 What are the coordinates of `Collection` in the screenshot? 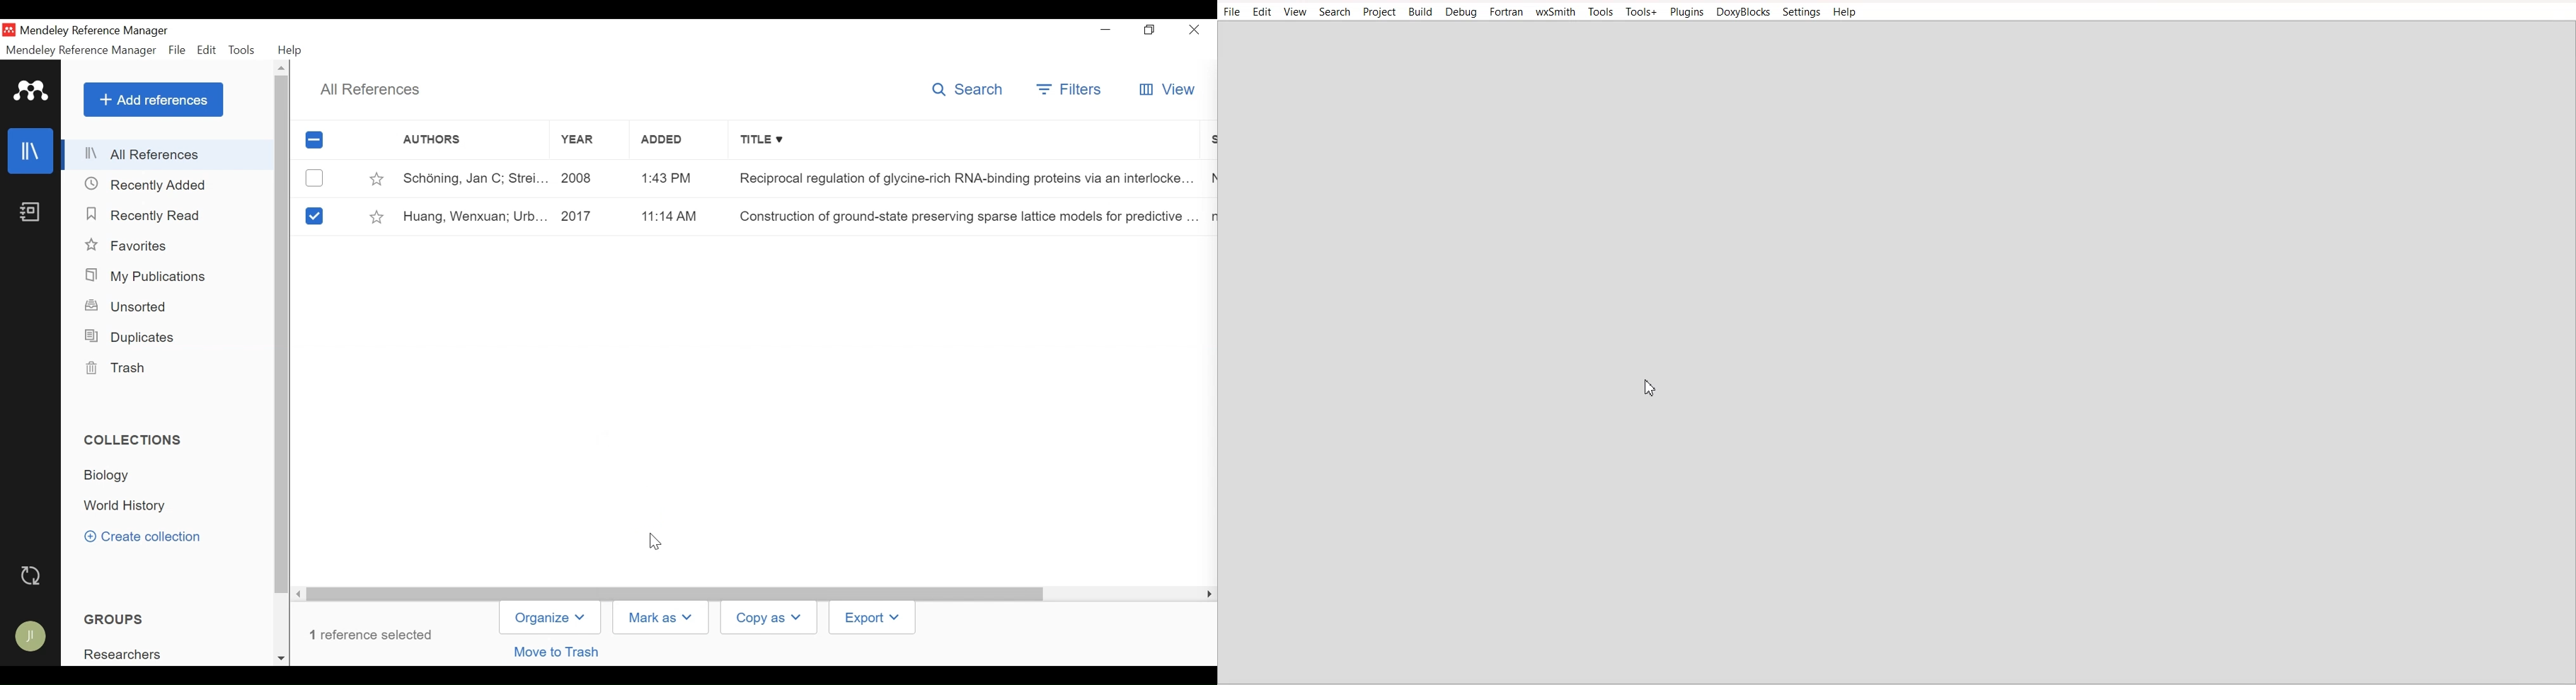 It's located at (136, 440).